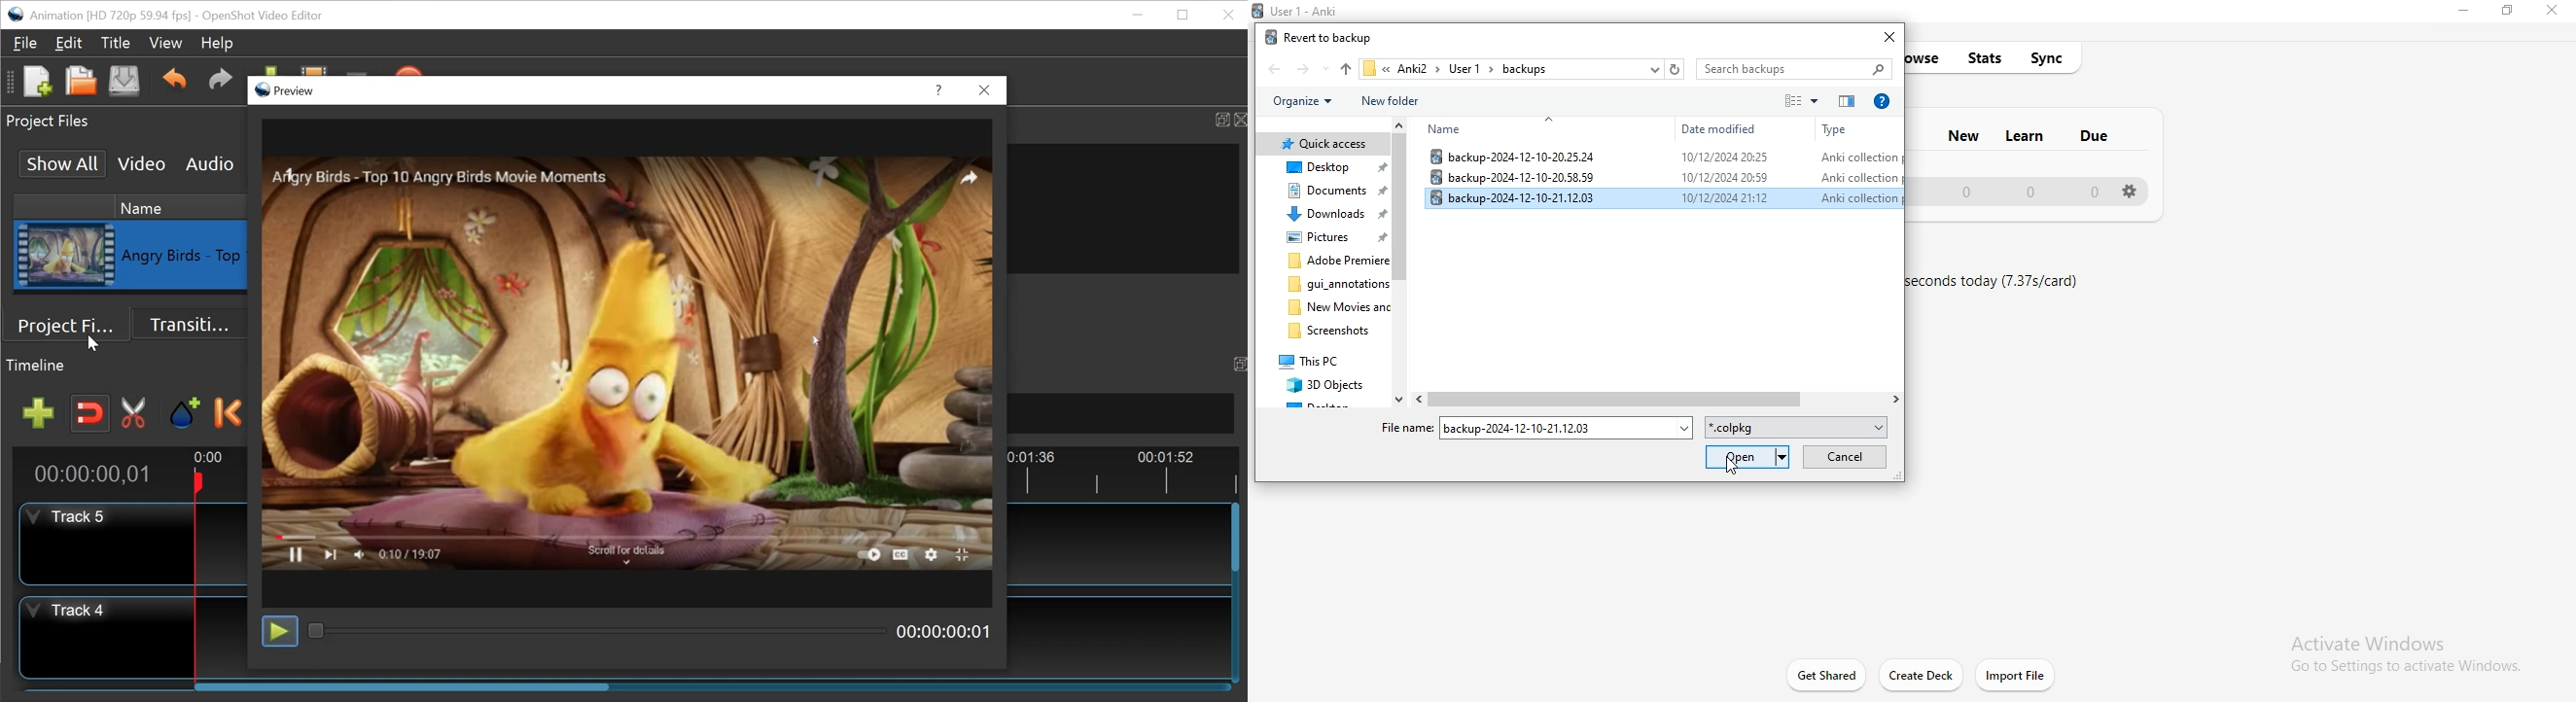  What do you see at coordinates (1660, 156) in the screenshot?
I see `file 1` at bounding box center [1660, 156].